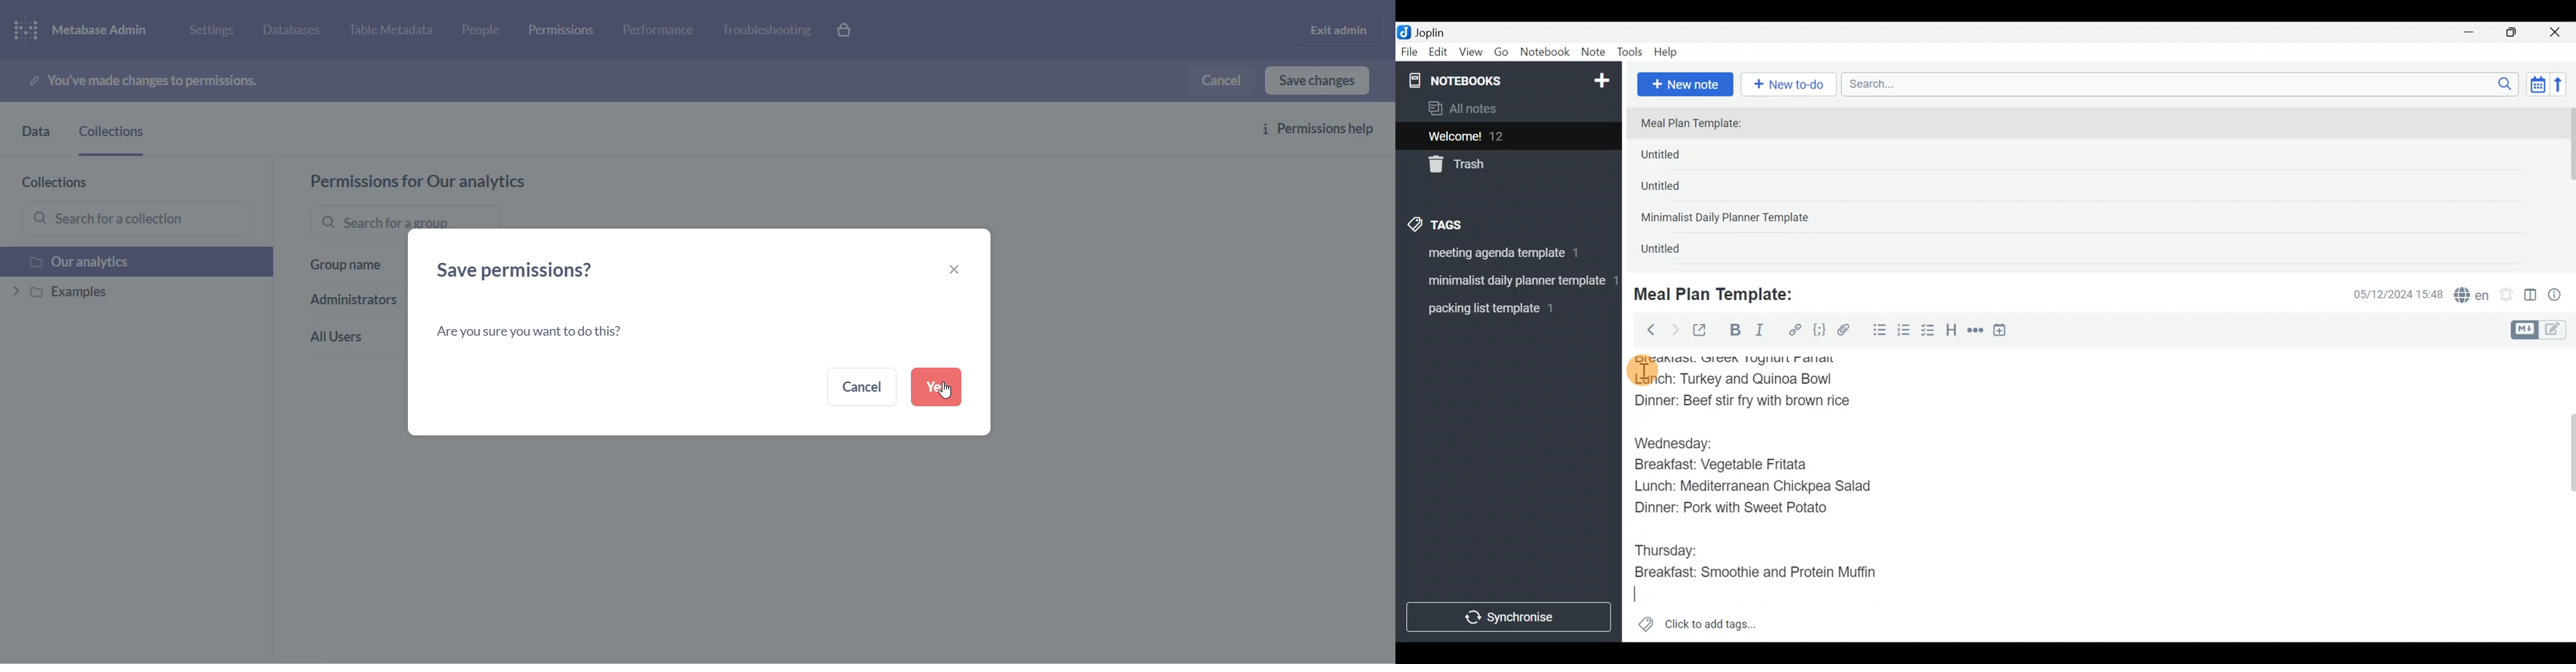 Image resolution: width=2576 pixels, height=672 pixels. Describe the element at coordinates (1684, 83) in the screenshot. I see `New note` at that location.